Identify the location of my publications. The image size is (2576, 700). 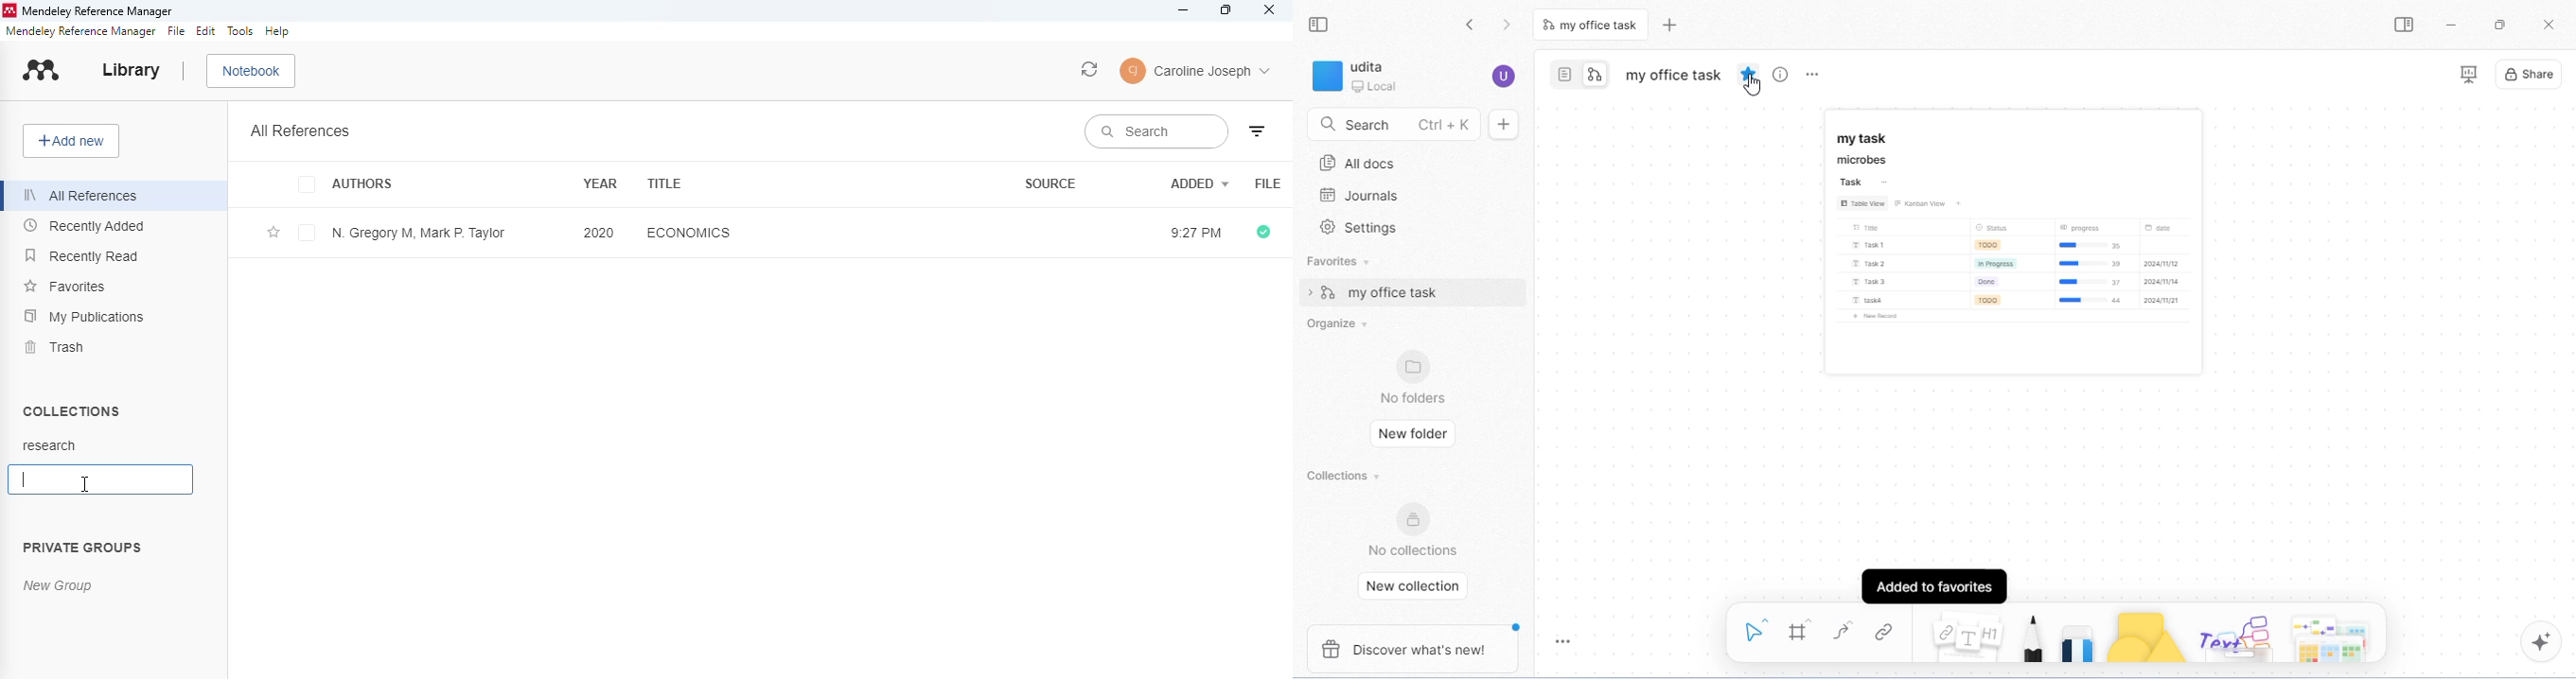
(85, 316).